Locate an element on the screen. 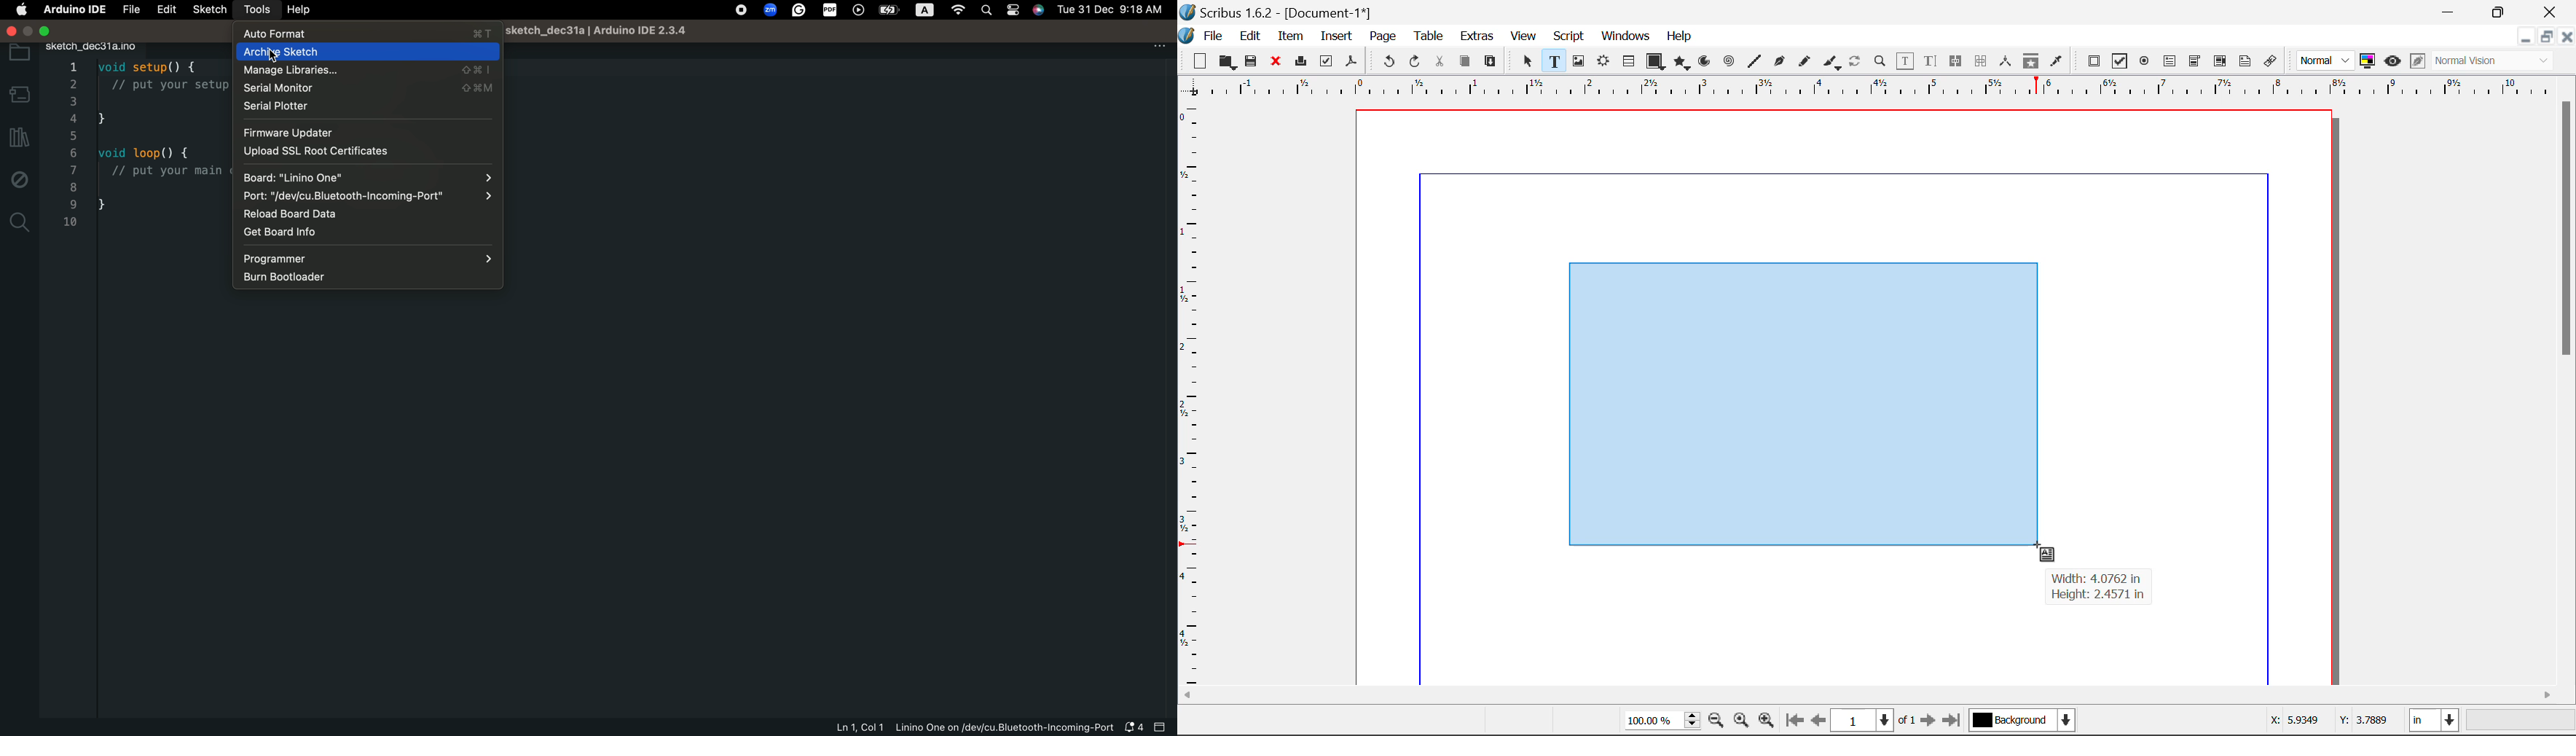 Image resolution: width=2576 pixels, height=756 pixels. More Menu is located at coordinates (1160, 47).